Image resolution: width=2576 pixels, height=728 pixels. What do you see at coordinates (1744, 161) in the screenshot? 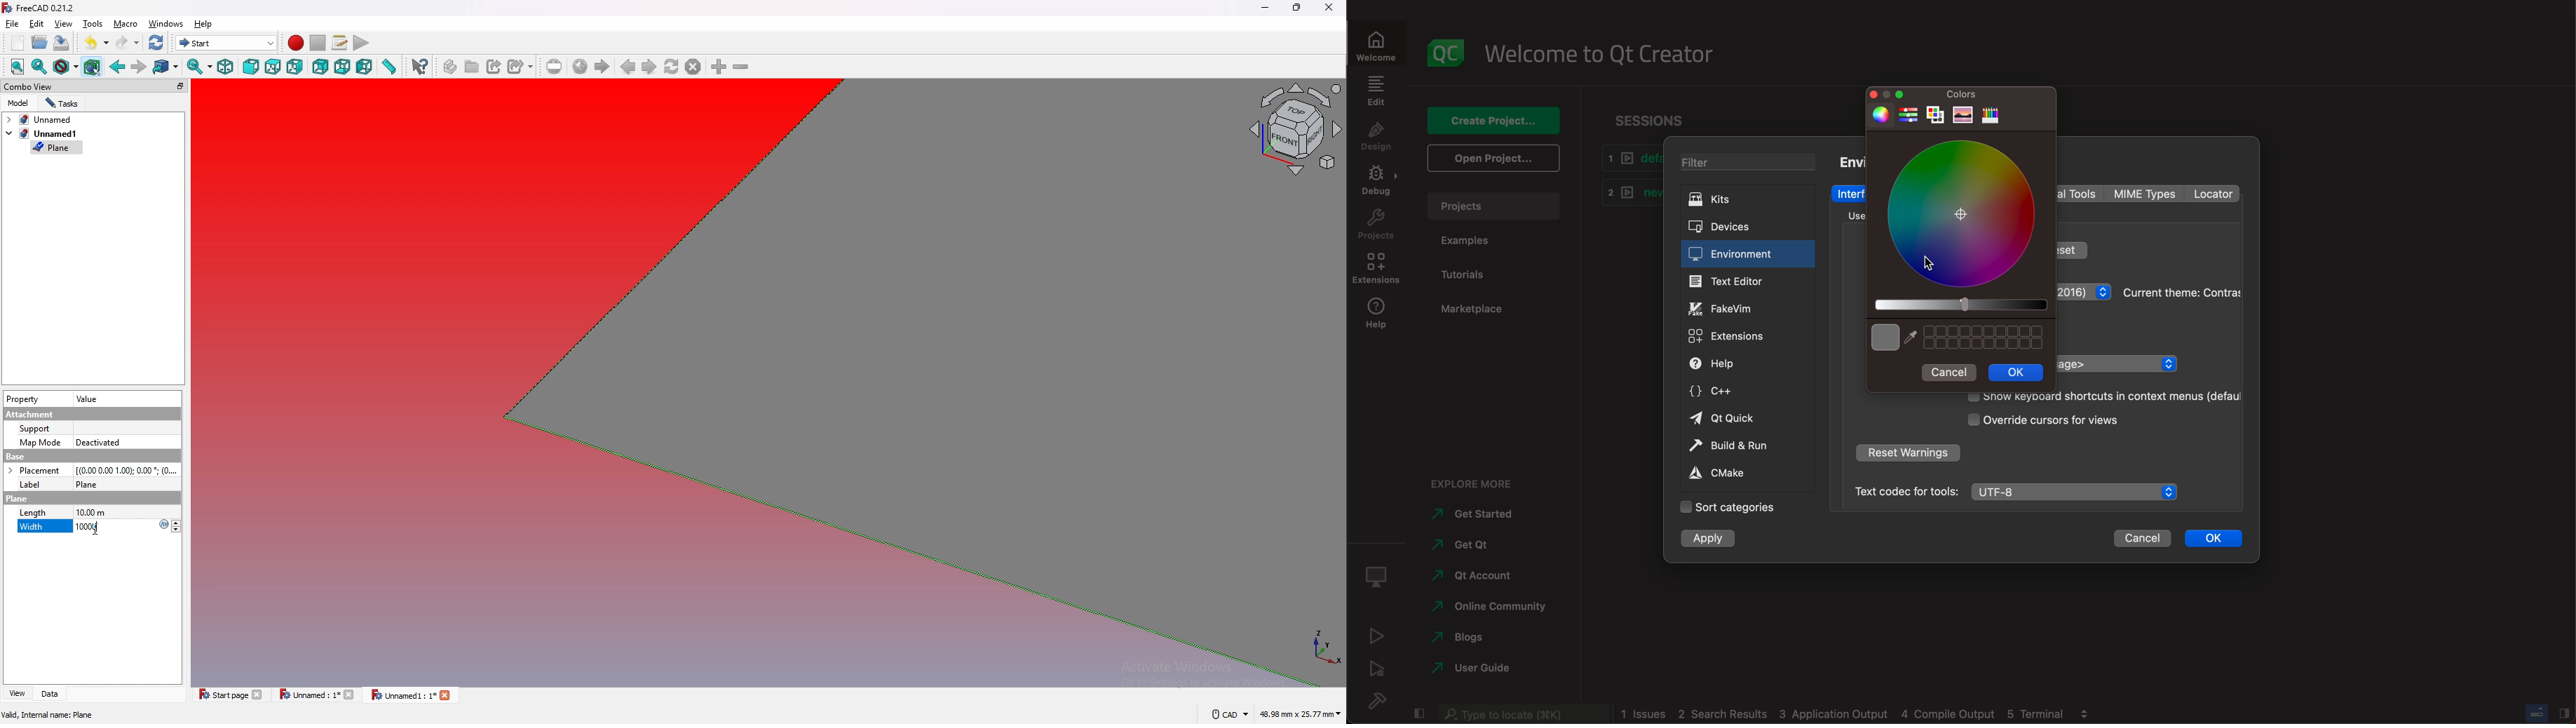
I see `filter` at bounding box center [1744, 161].